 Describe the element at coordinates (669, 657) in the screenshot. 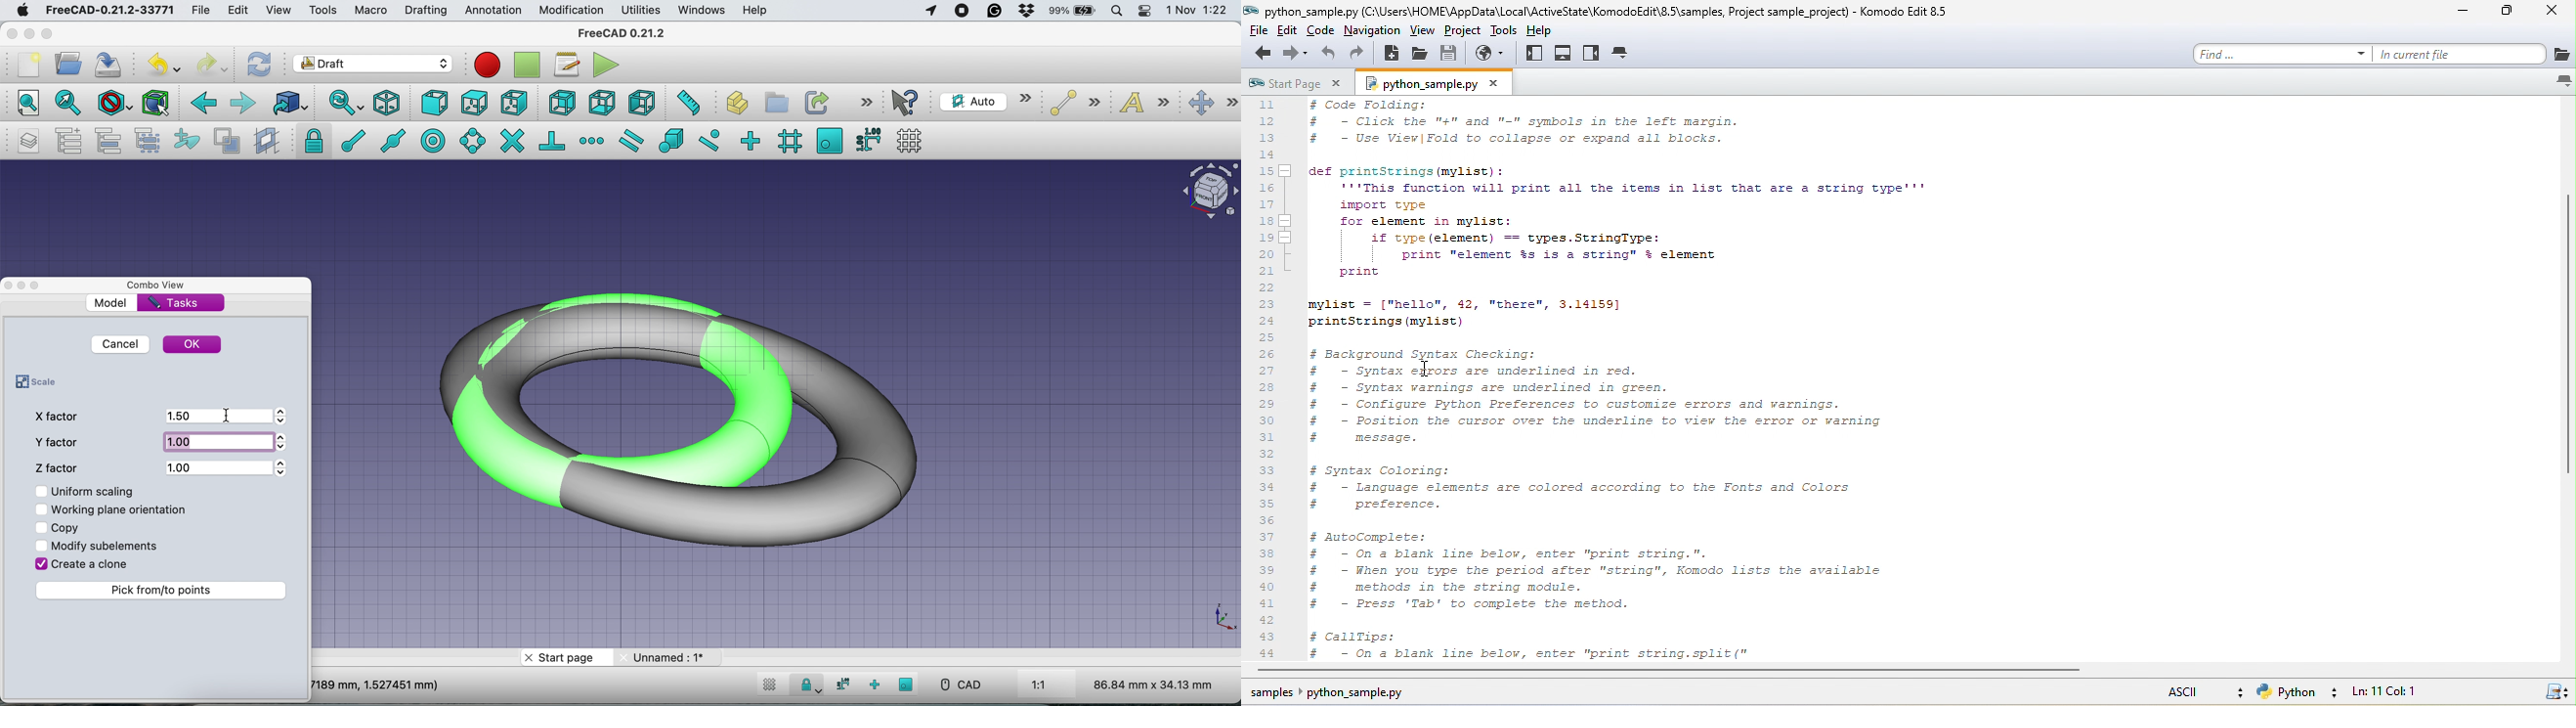

I see `unnamed: 1*` at that location.